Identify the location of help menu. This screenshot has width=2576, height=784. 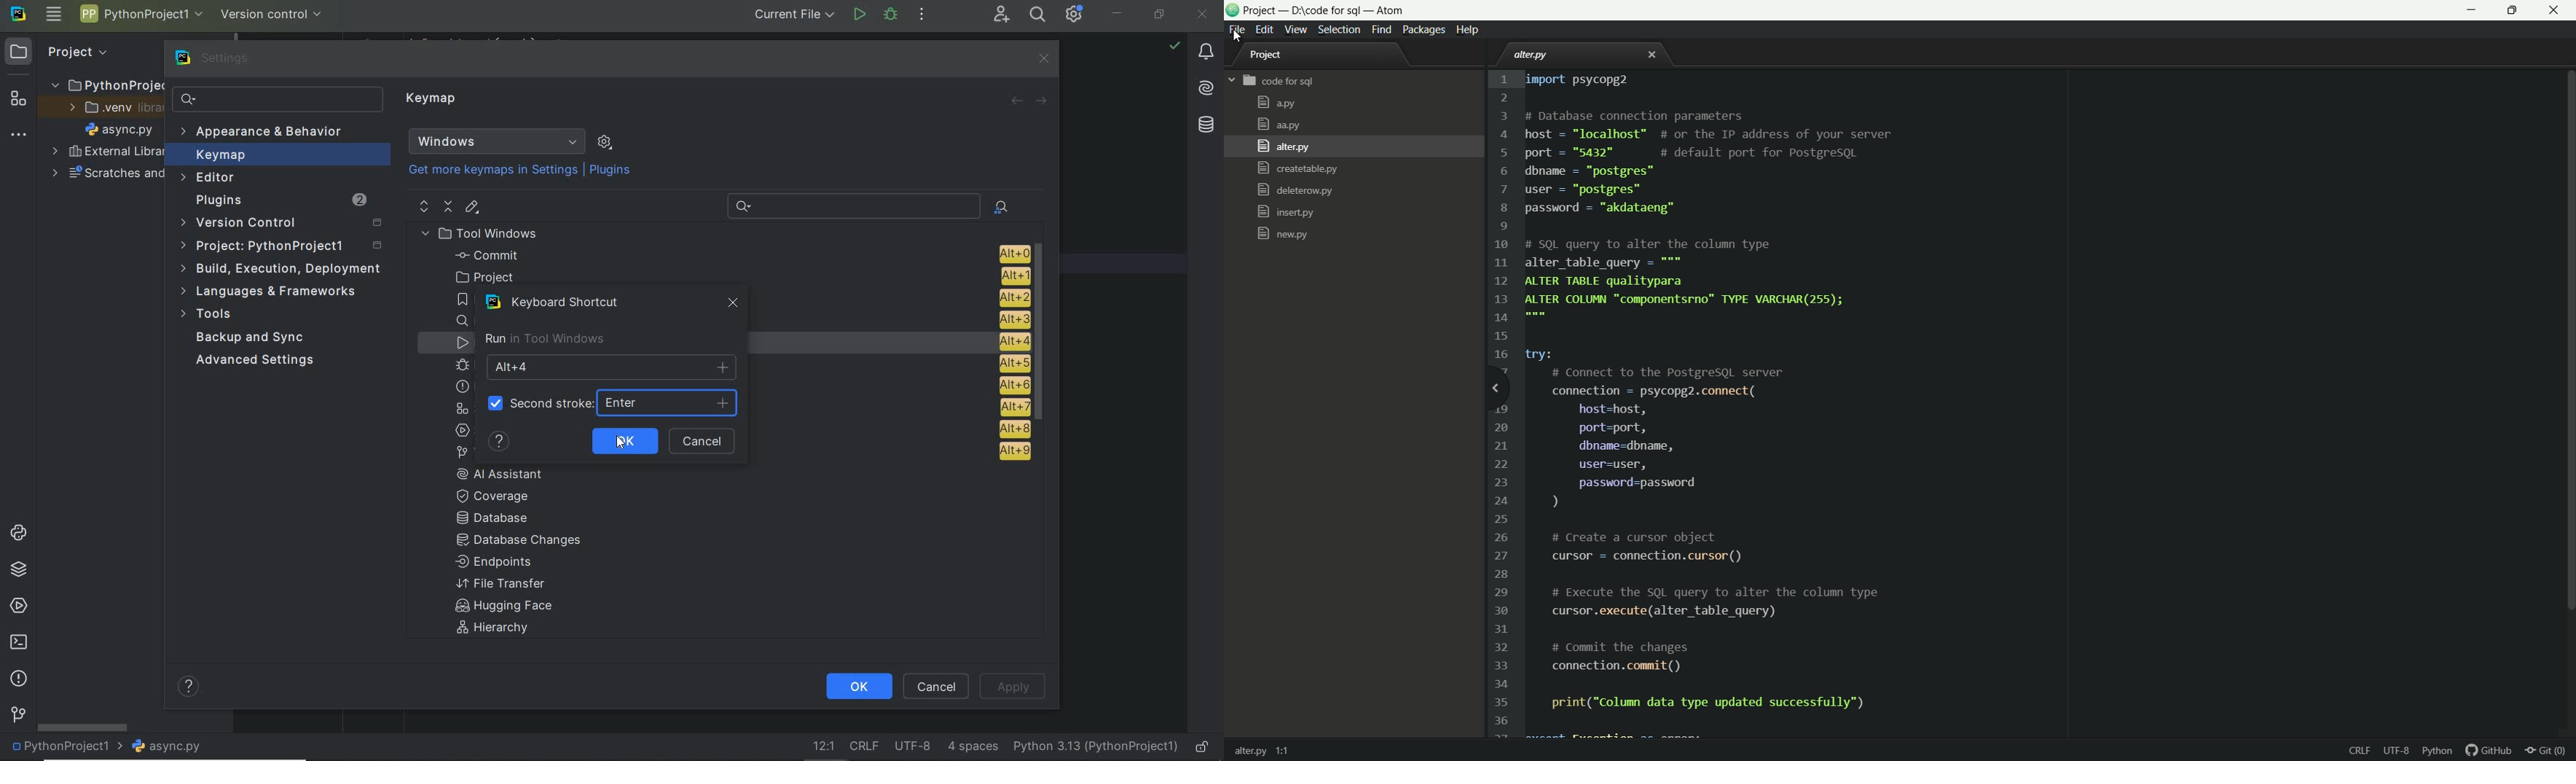
(1470, 30).